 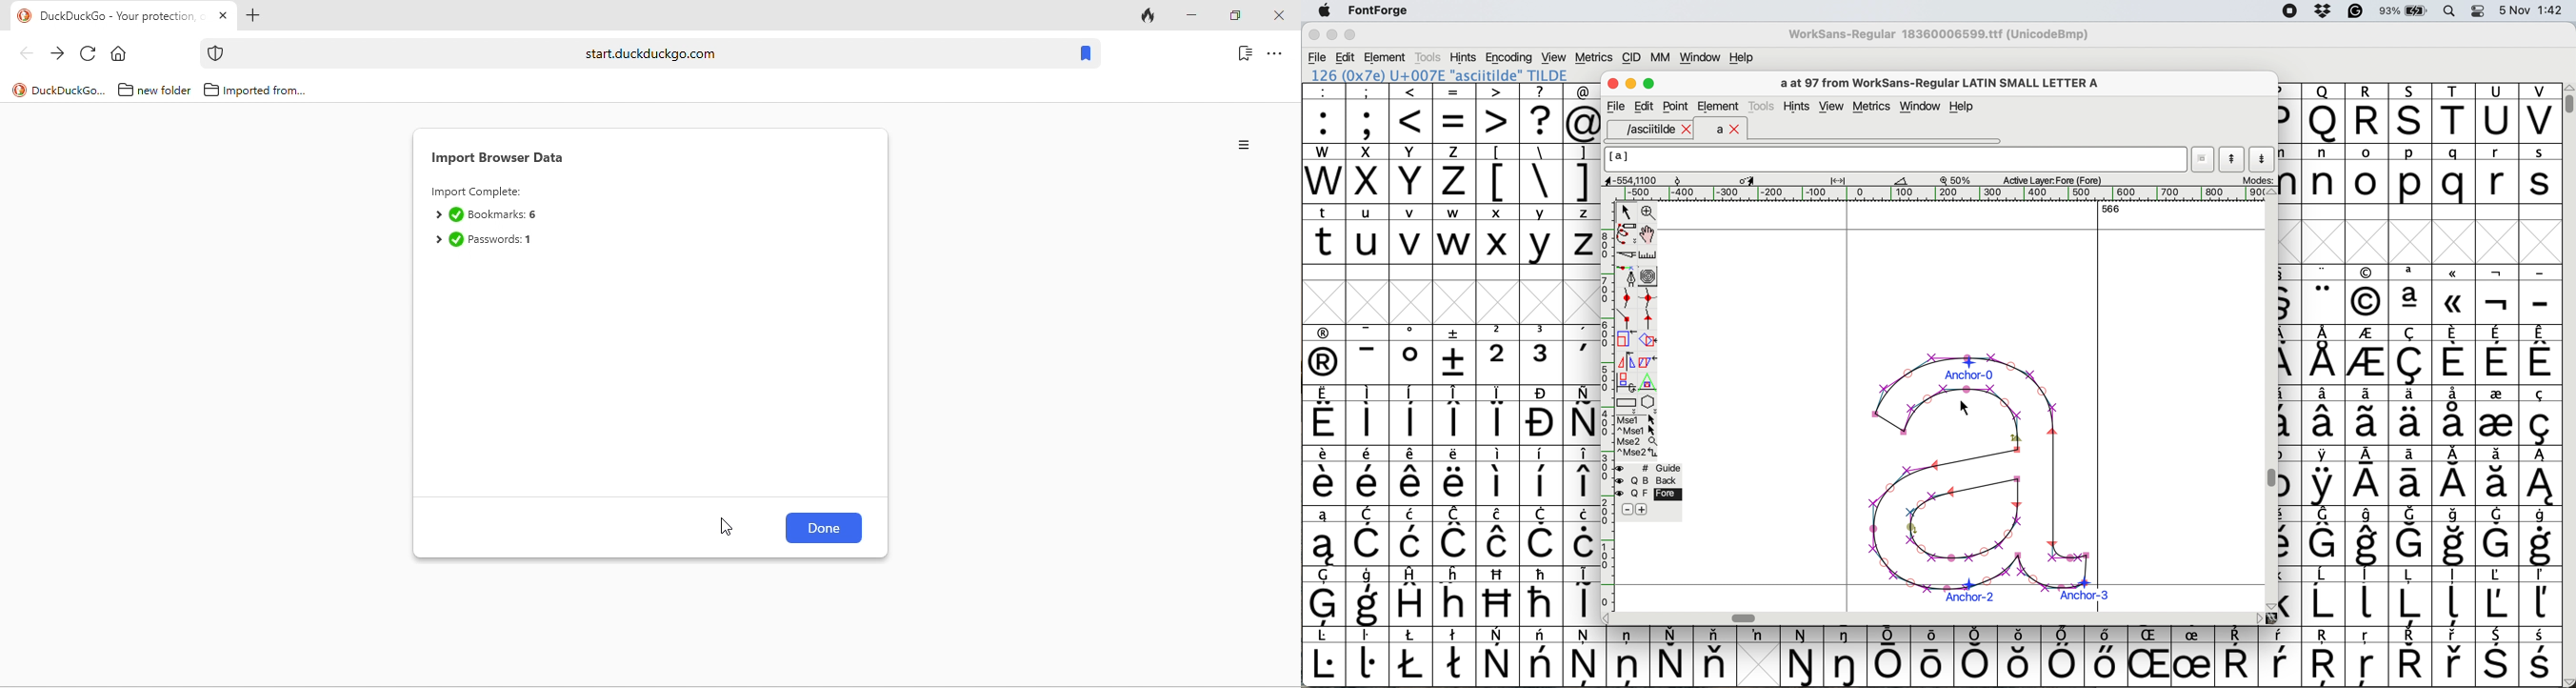 I want to click on symbol, so click(x=1368, y=355).